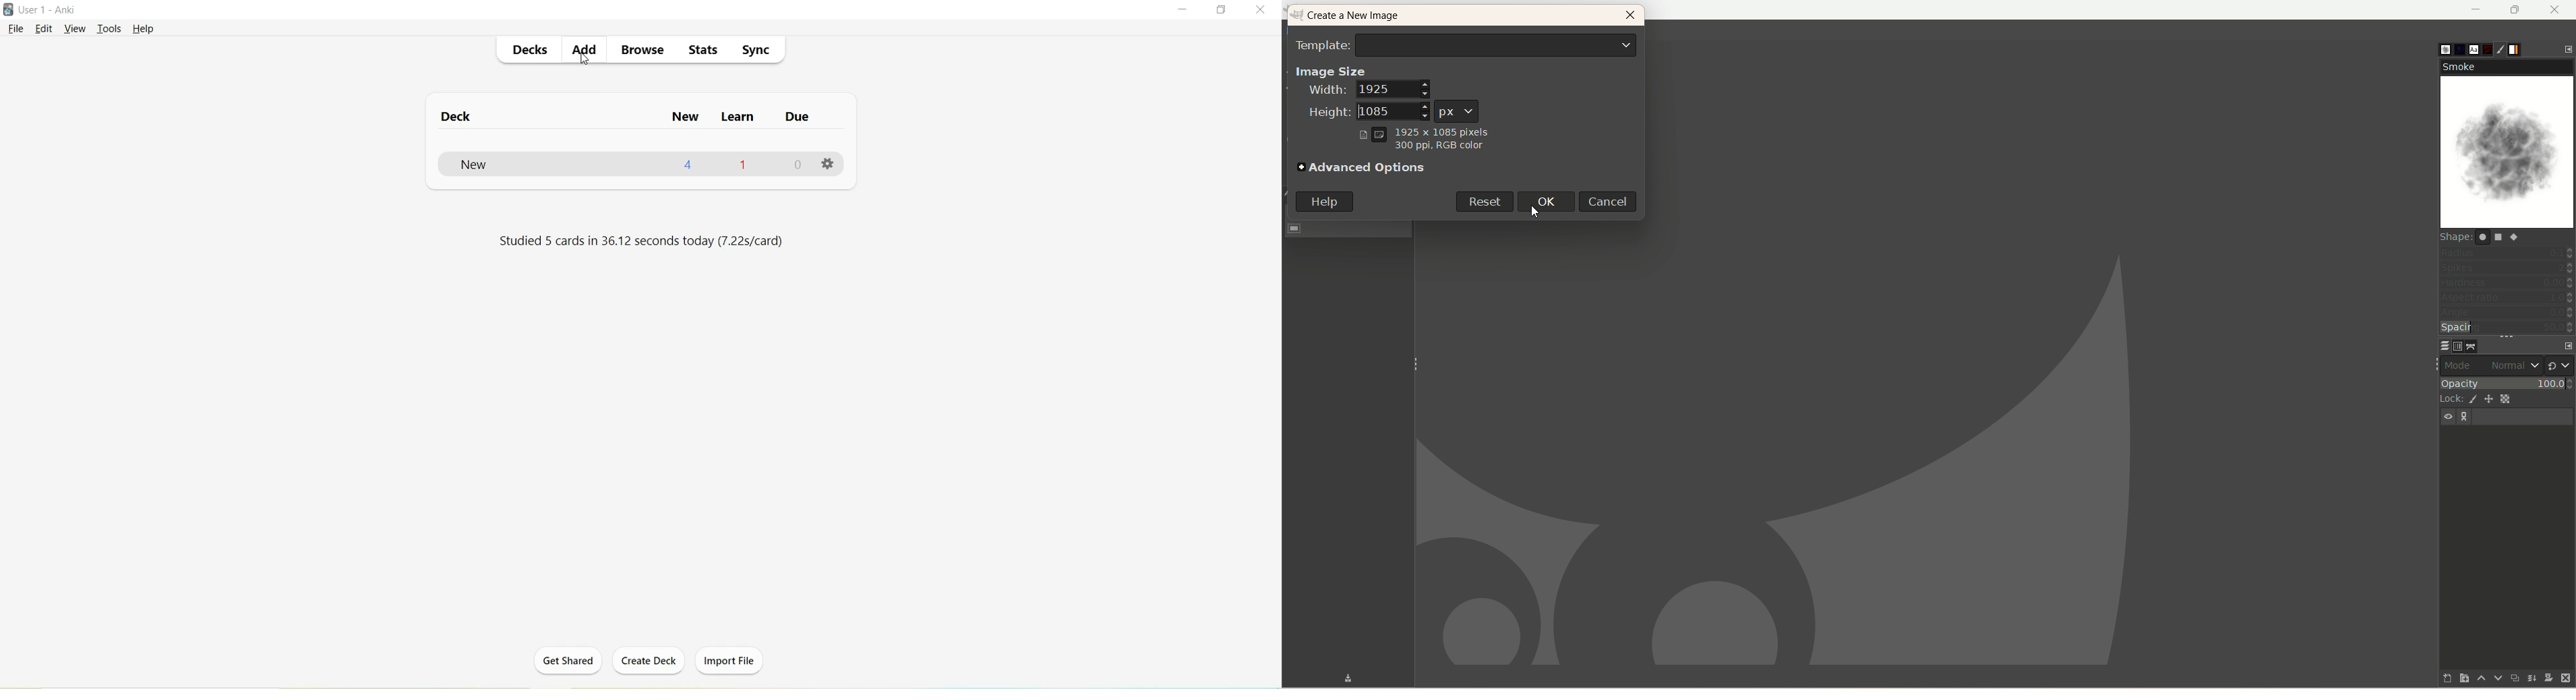  I want to click on gradient, so click(2524, 48).